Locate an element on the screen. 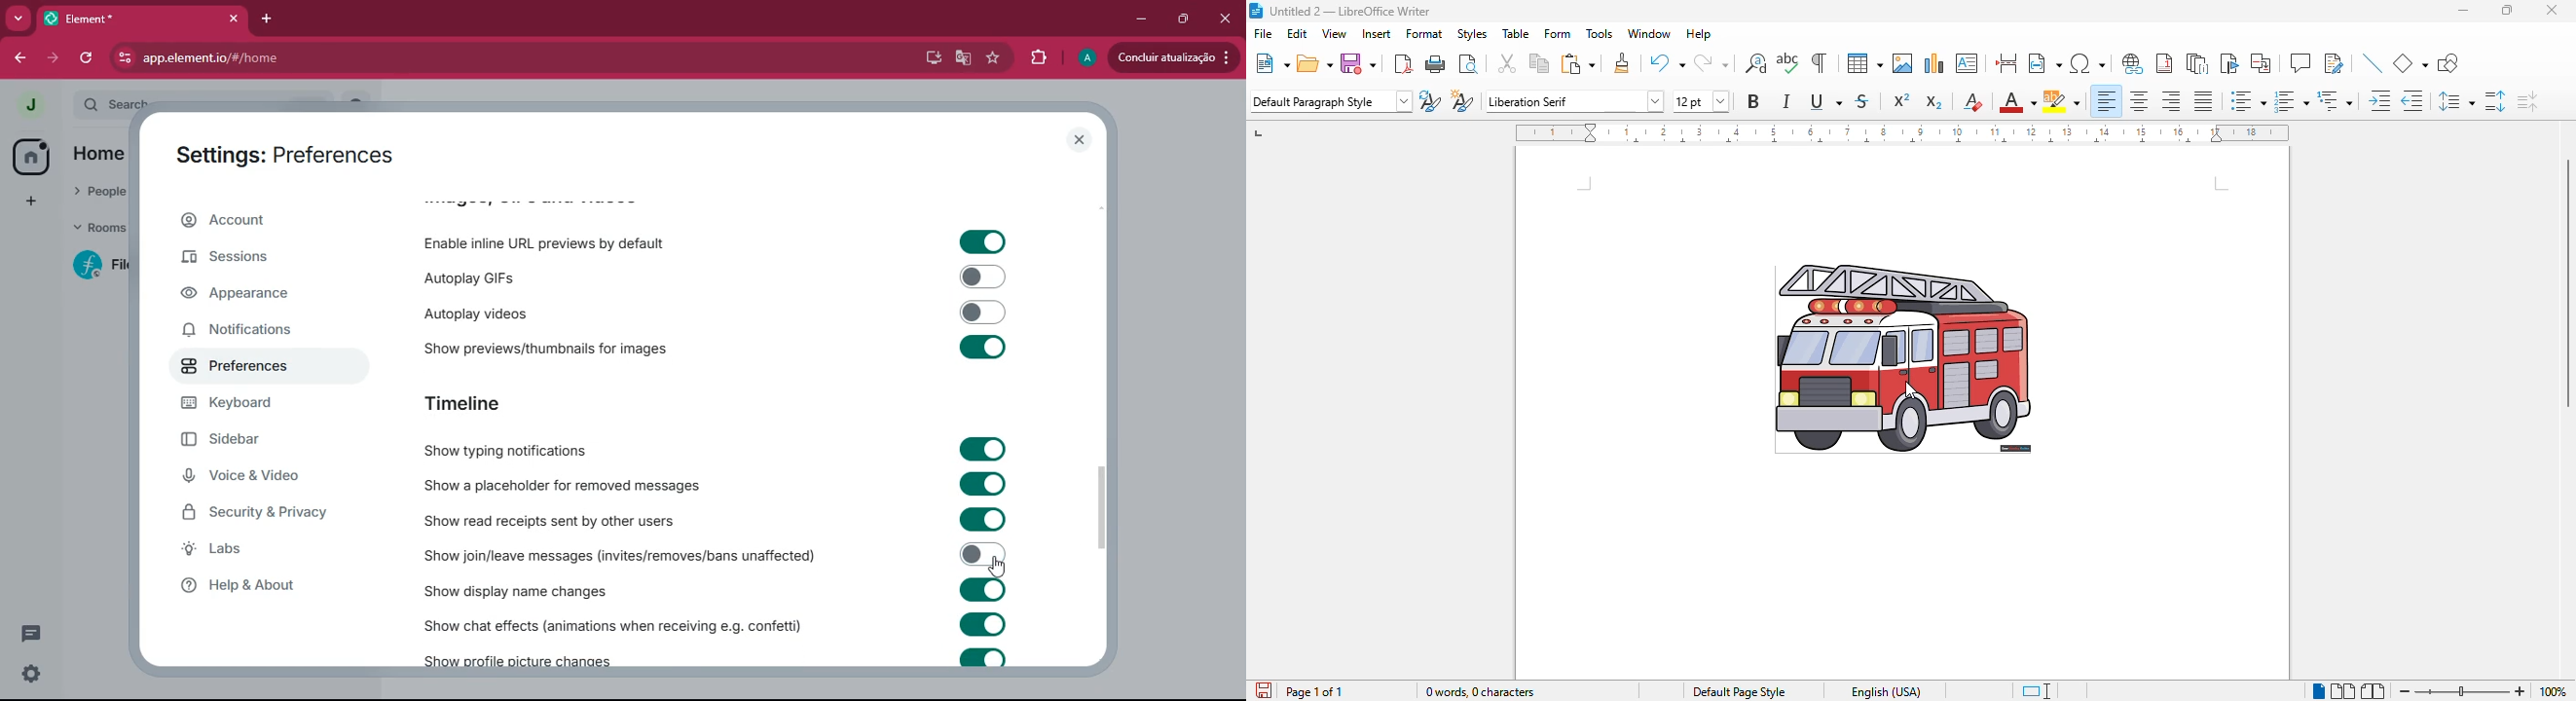 The image size is (2576, 728). autoplay GIFs is located at coordinates (509, 277).